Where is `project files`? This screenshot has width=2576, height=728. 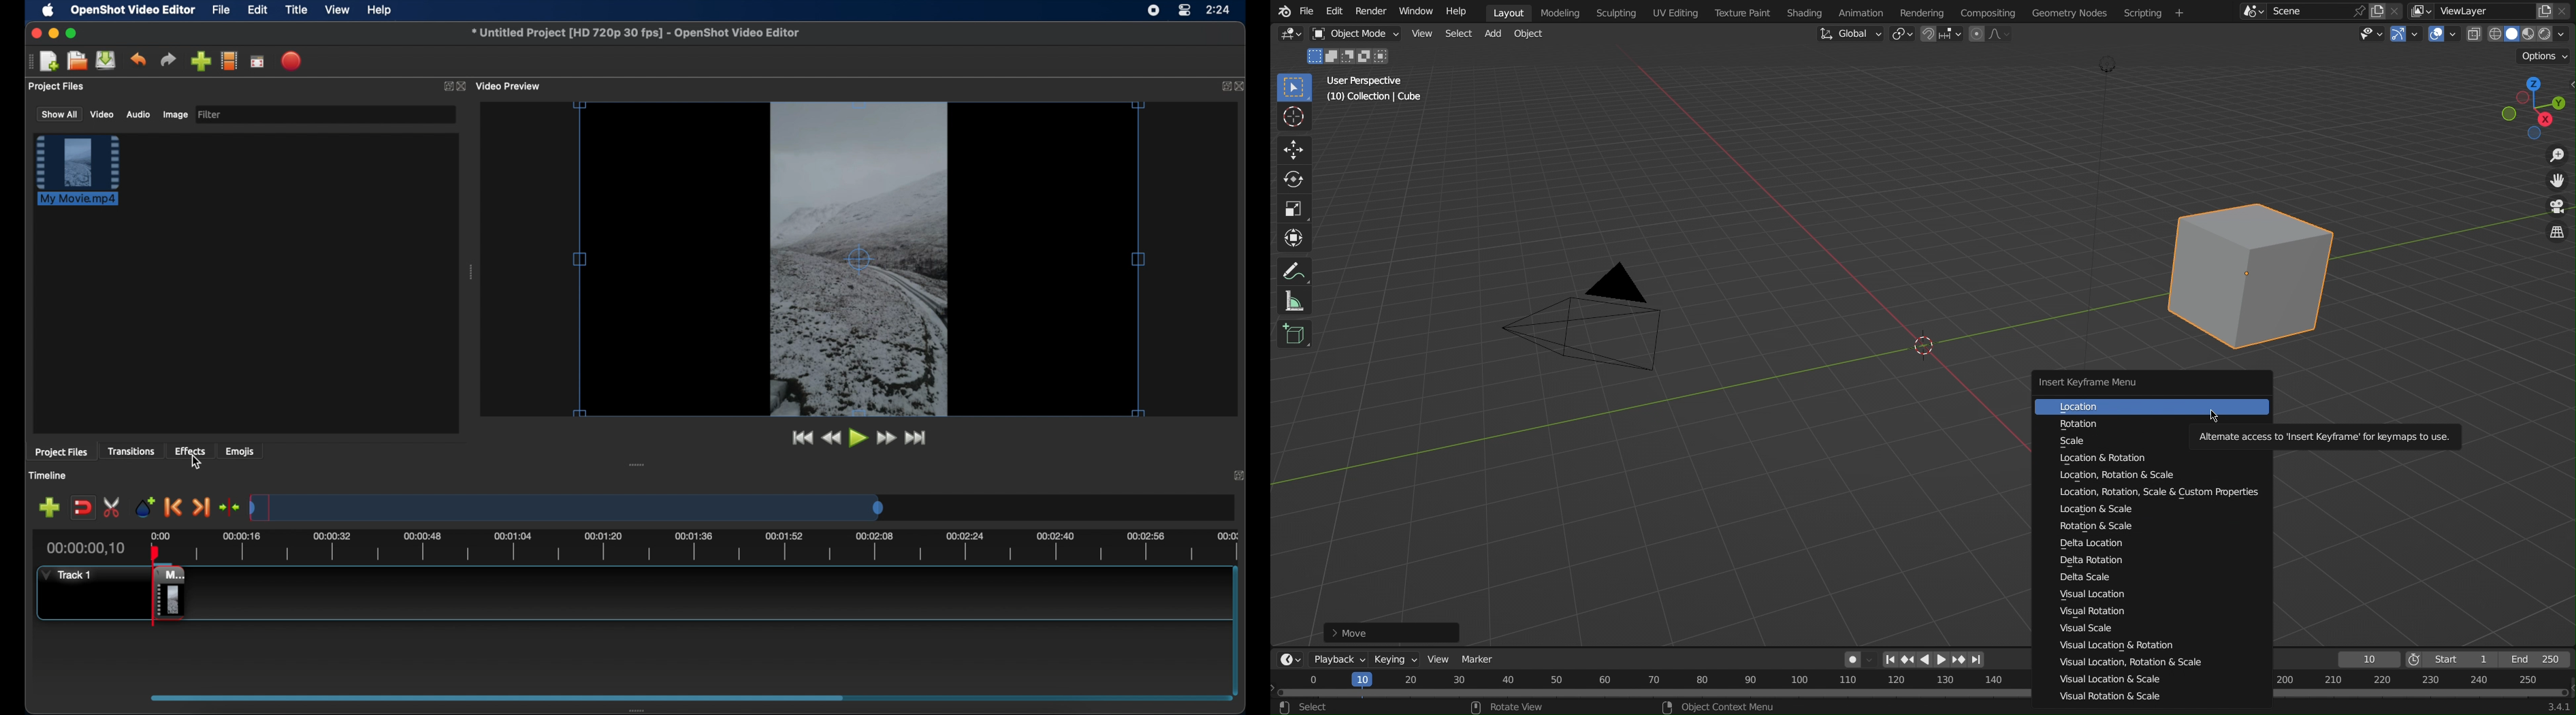
project files is located at coordinates (57, 87).